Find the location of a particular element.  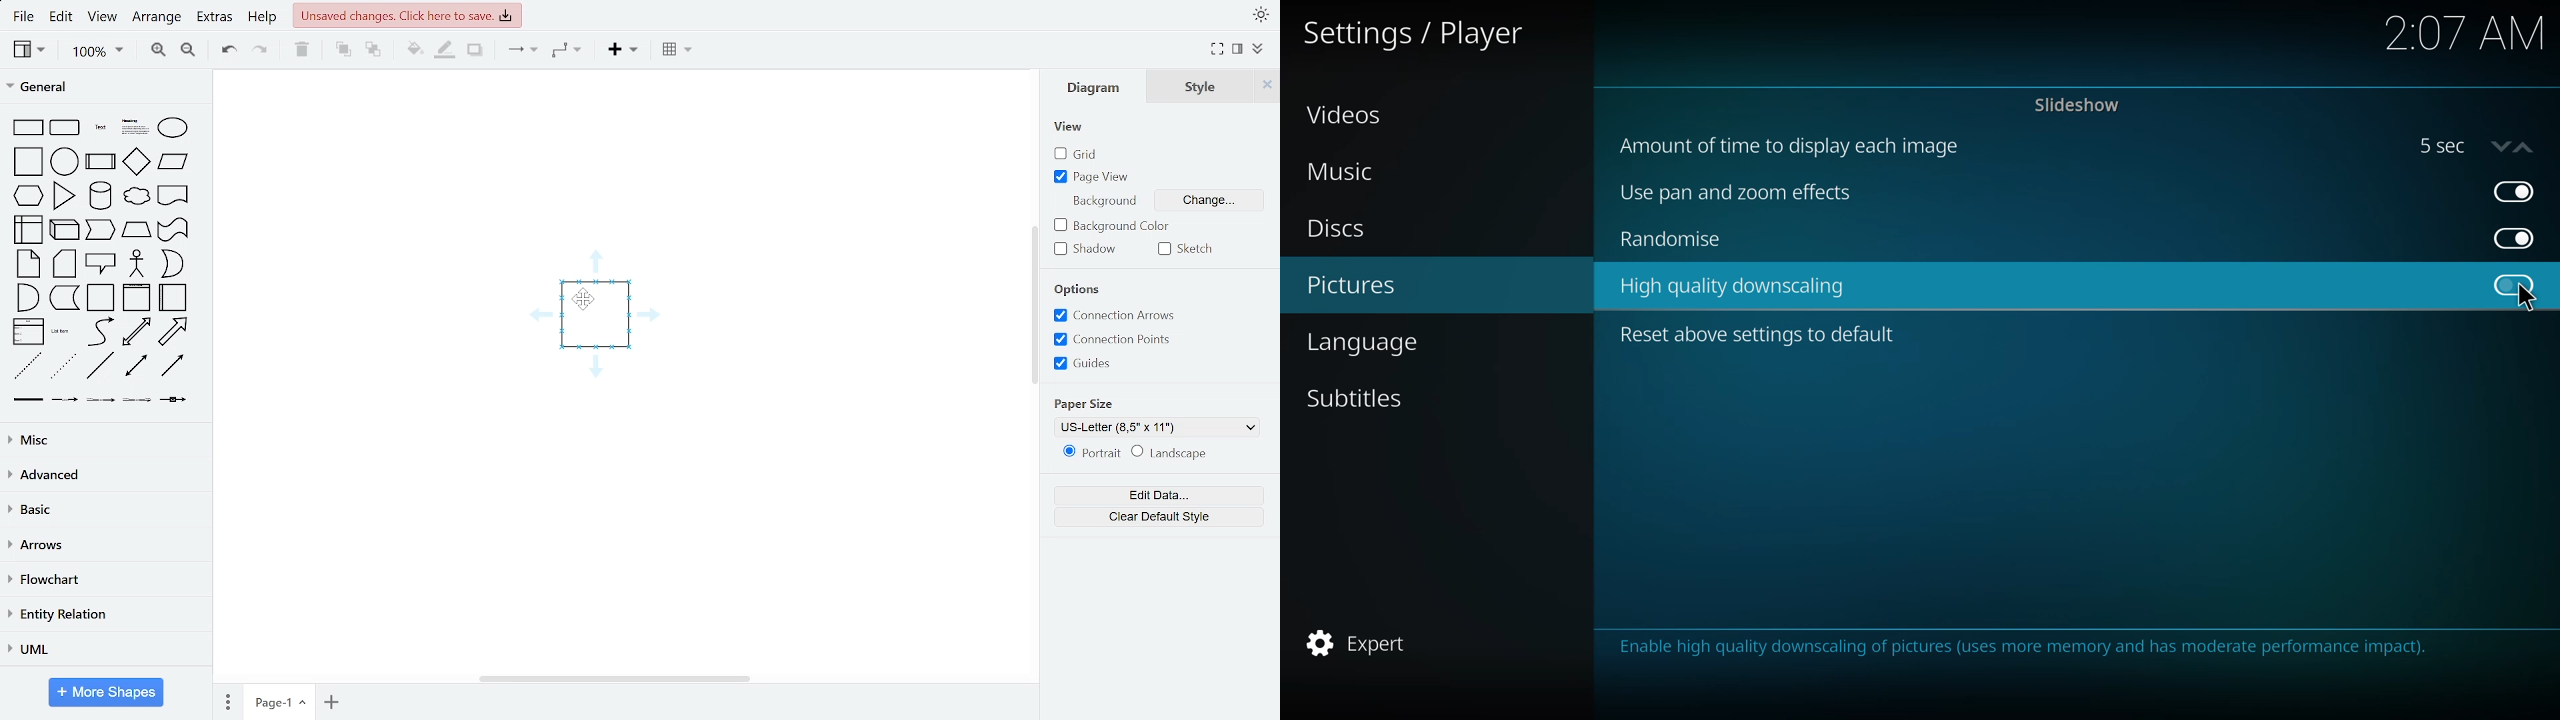

expert is located at coordinates (1362, 643).